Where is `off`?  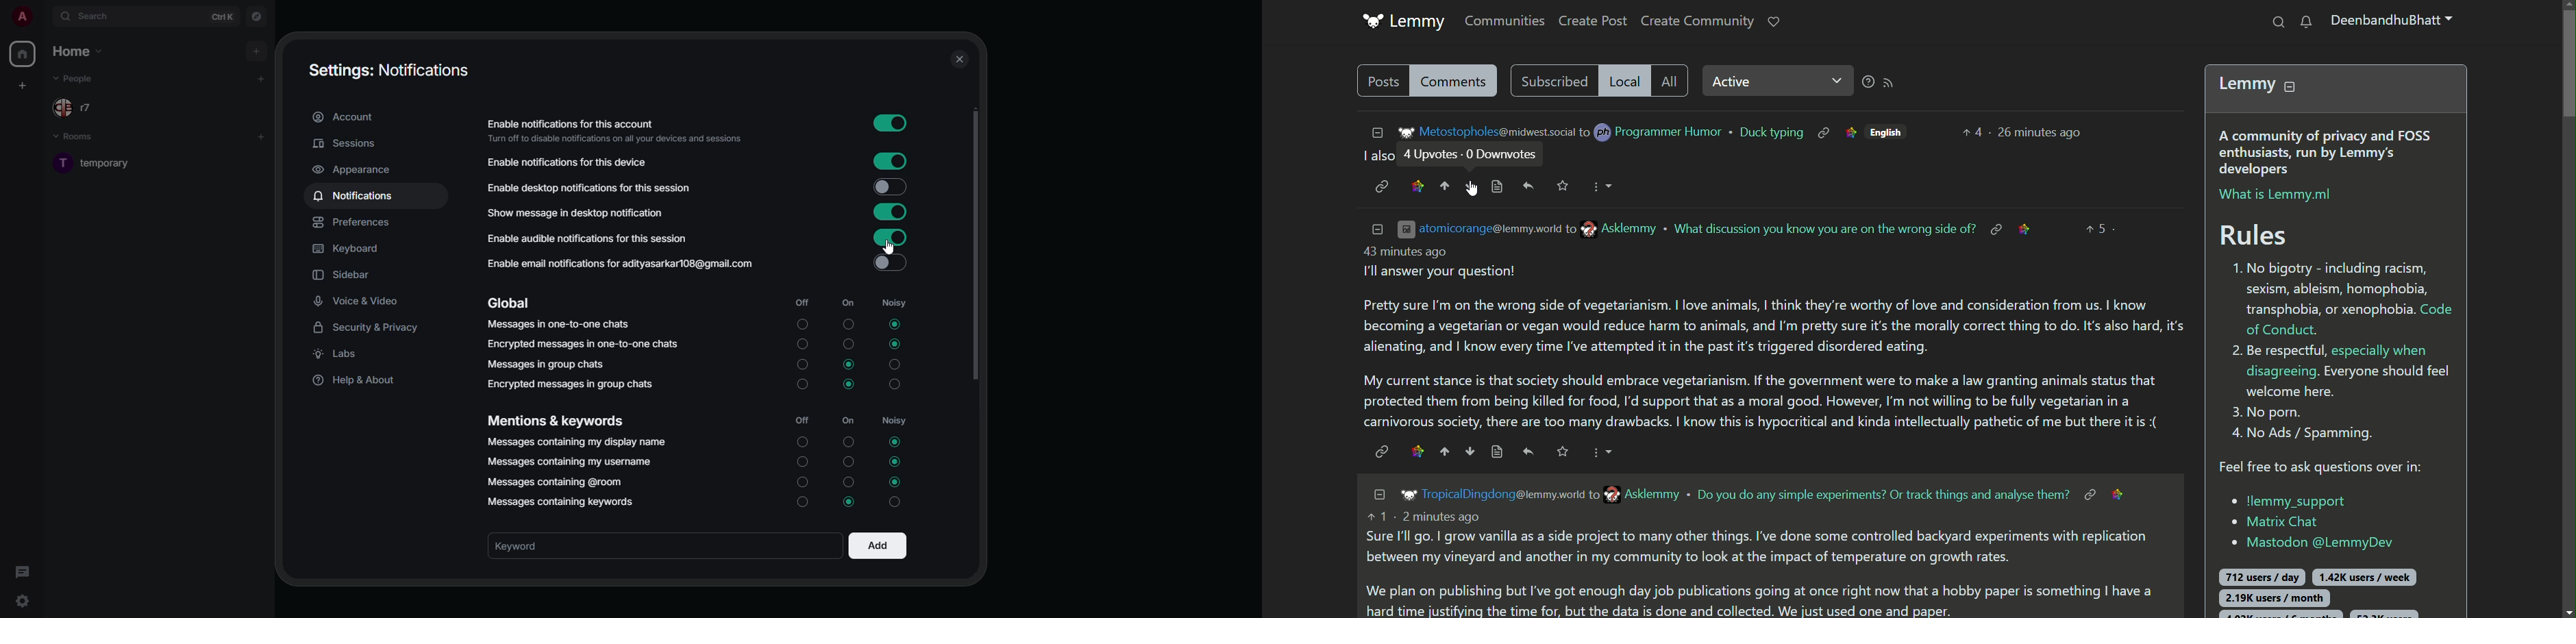 off is located at coordinates (802, 481).